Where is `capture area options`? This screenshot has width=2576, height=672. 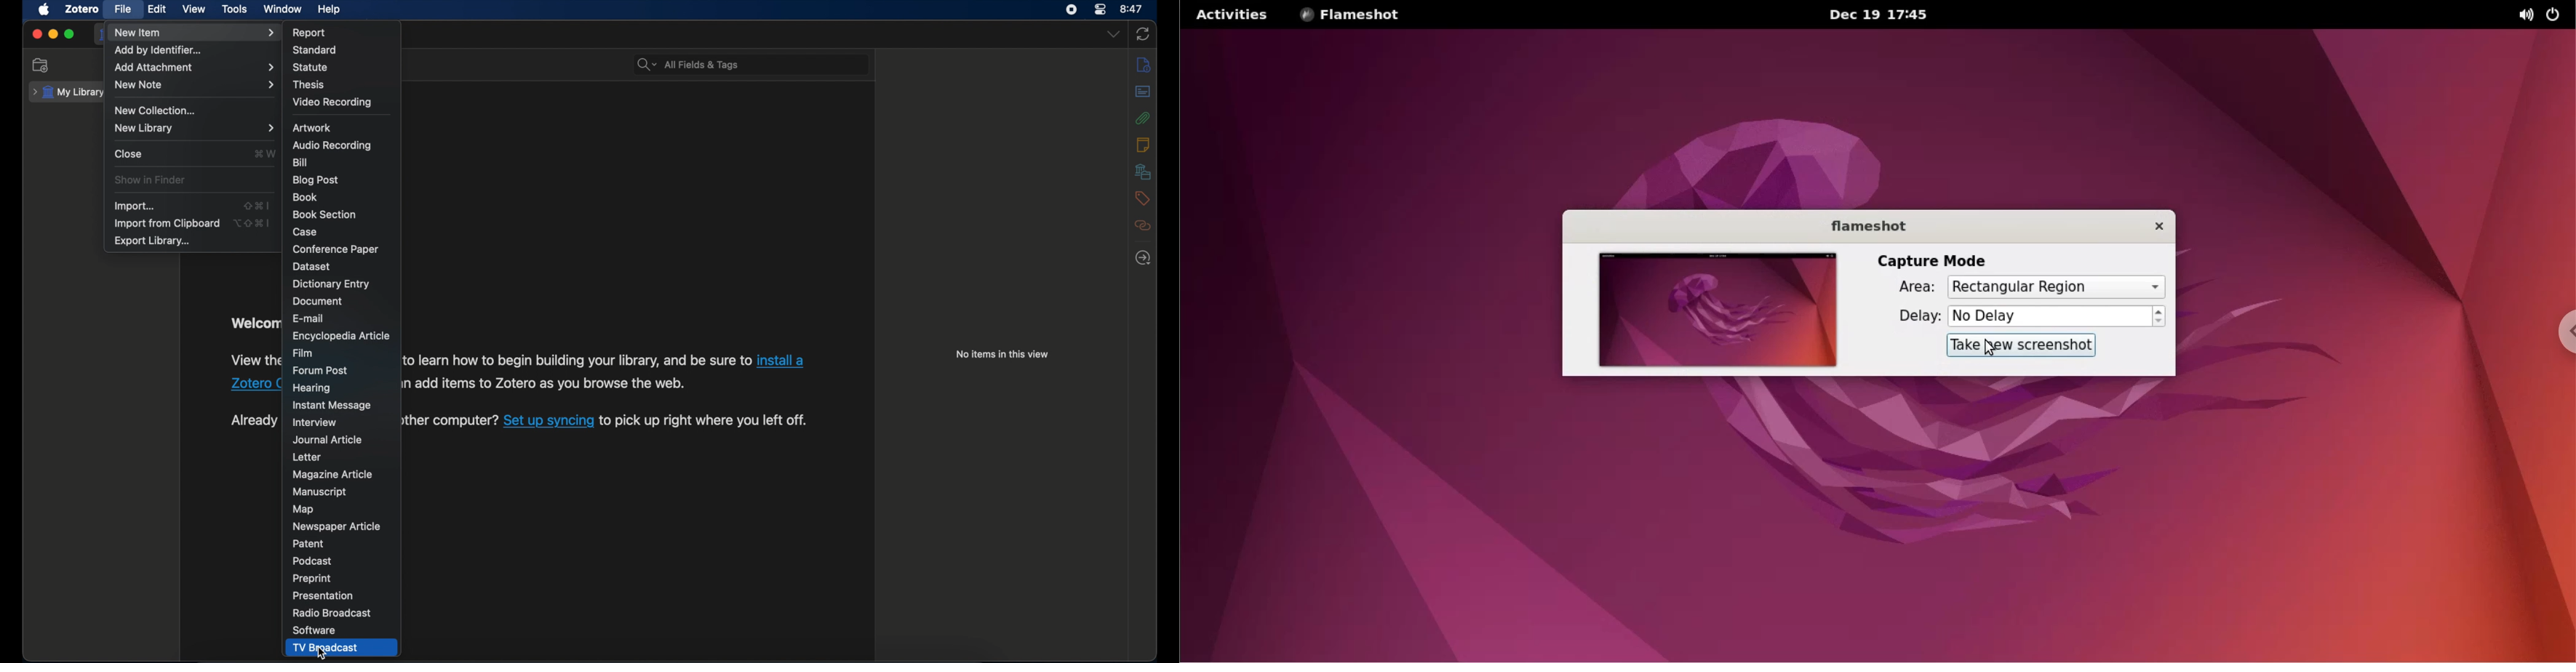
capture area options is located at coordinates (2056, 286).